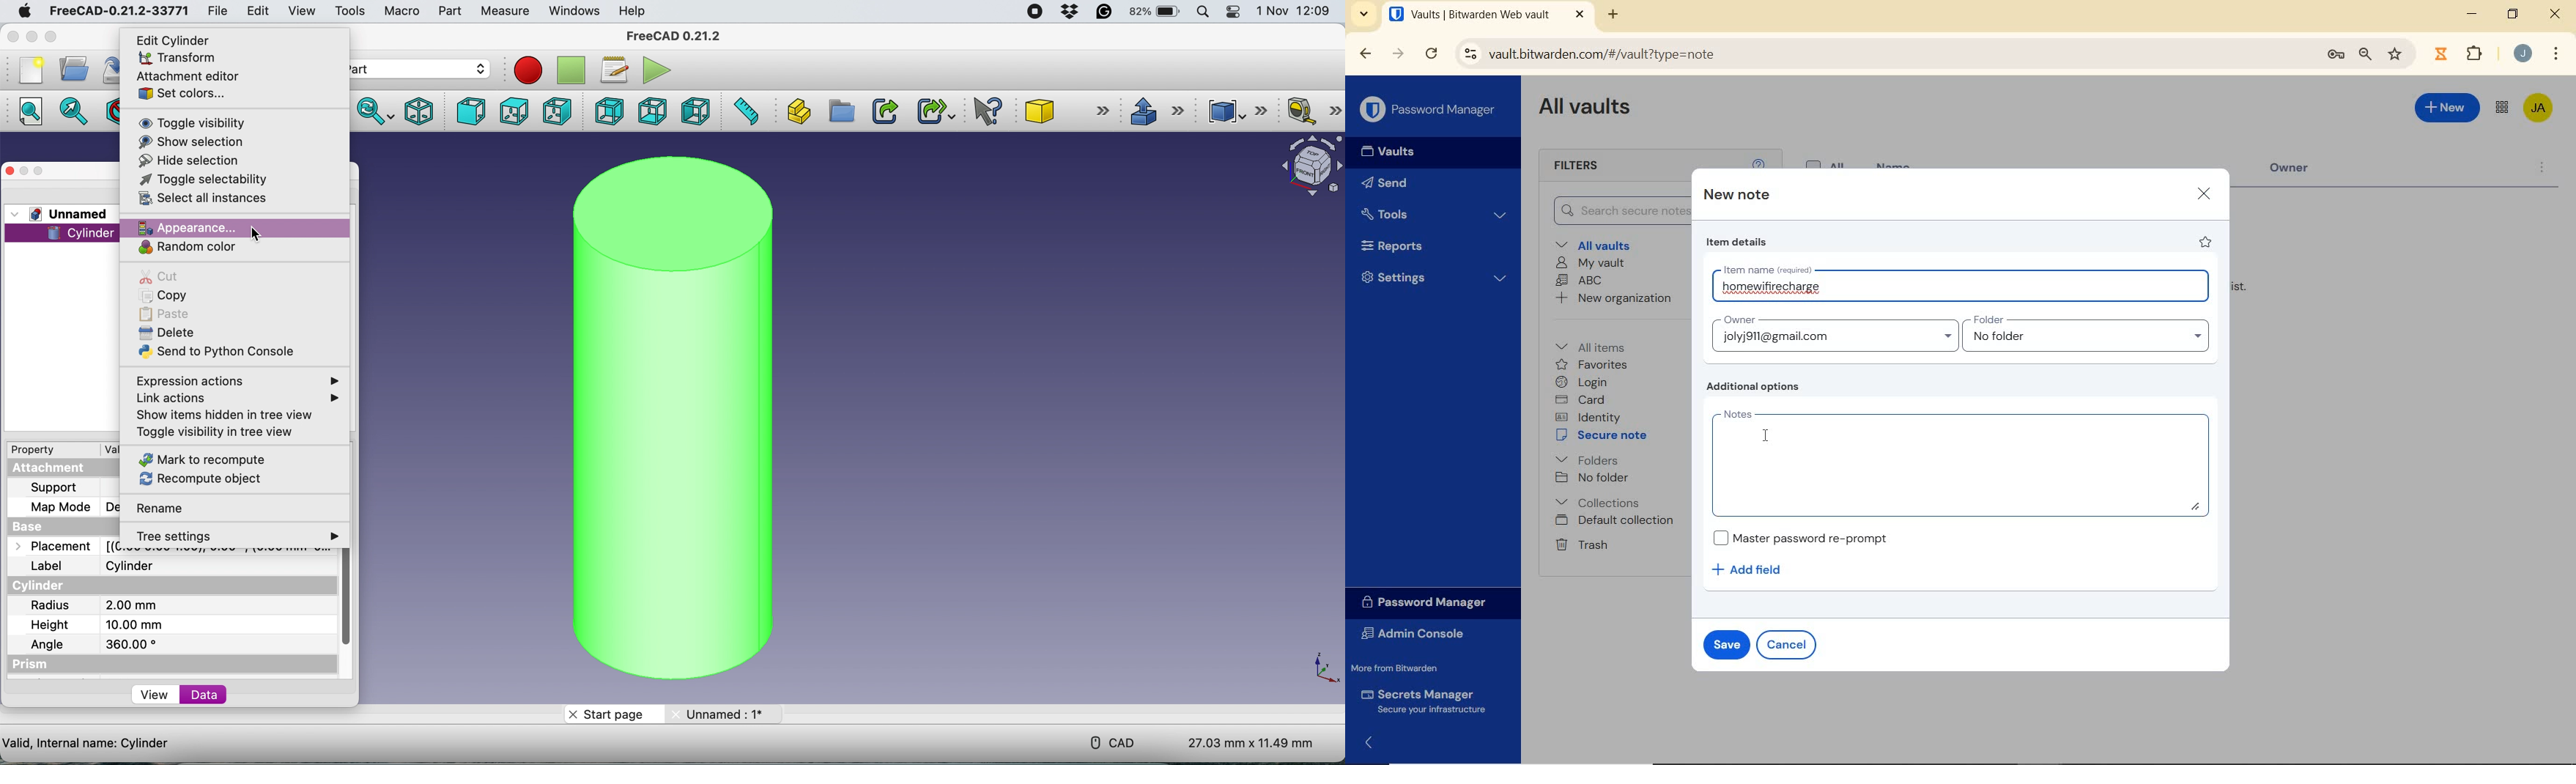  What do you see at coordinates (506, 12) in the screenshot?
I see `measure` at bounding box center [506, 12].